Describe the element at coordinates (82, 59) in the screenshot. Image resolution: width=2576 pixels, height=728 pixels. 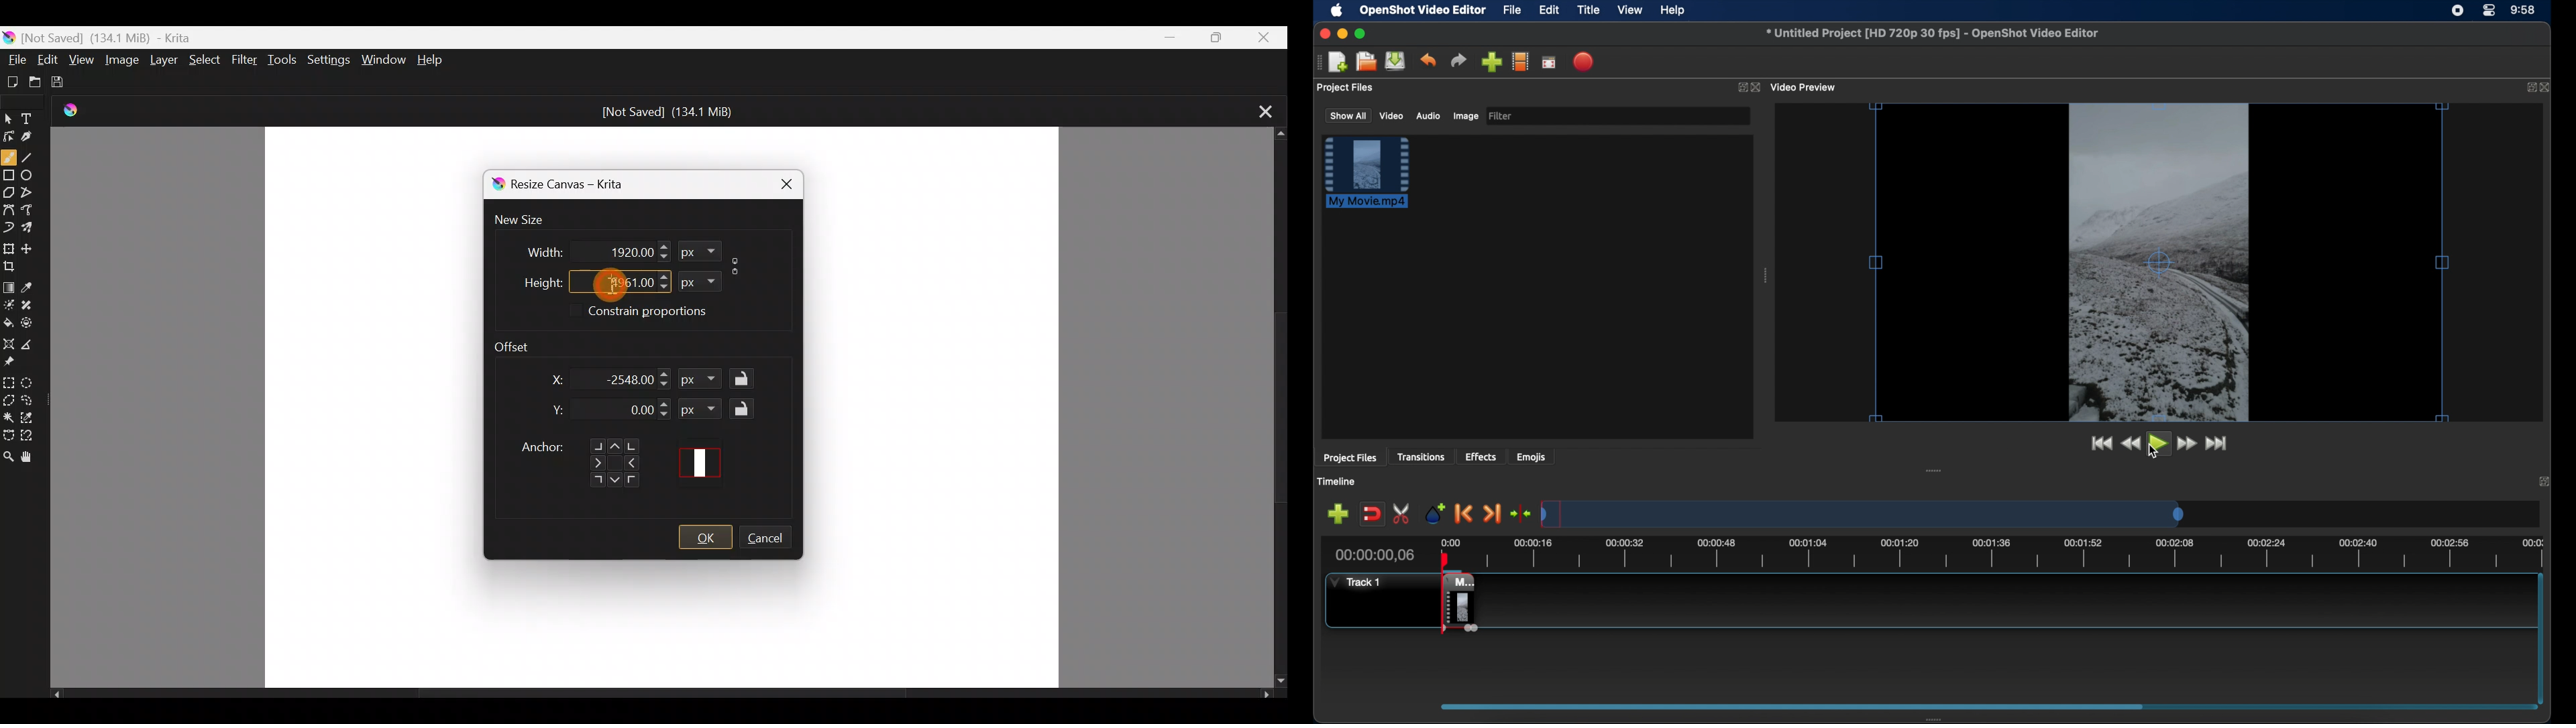
I see `View` at that location.